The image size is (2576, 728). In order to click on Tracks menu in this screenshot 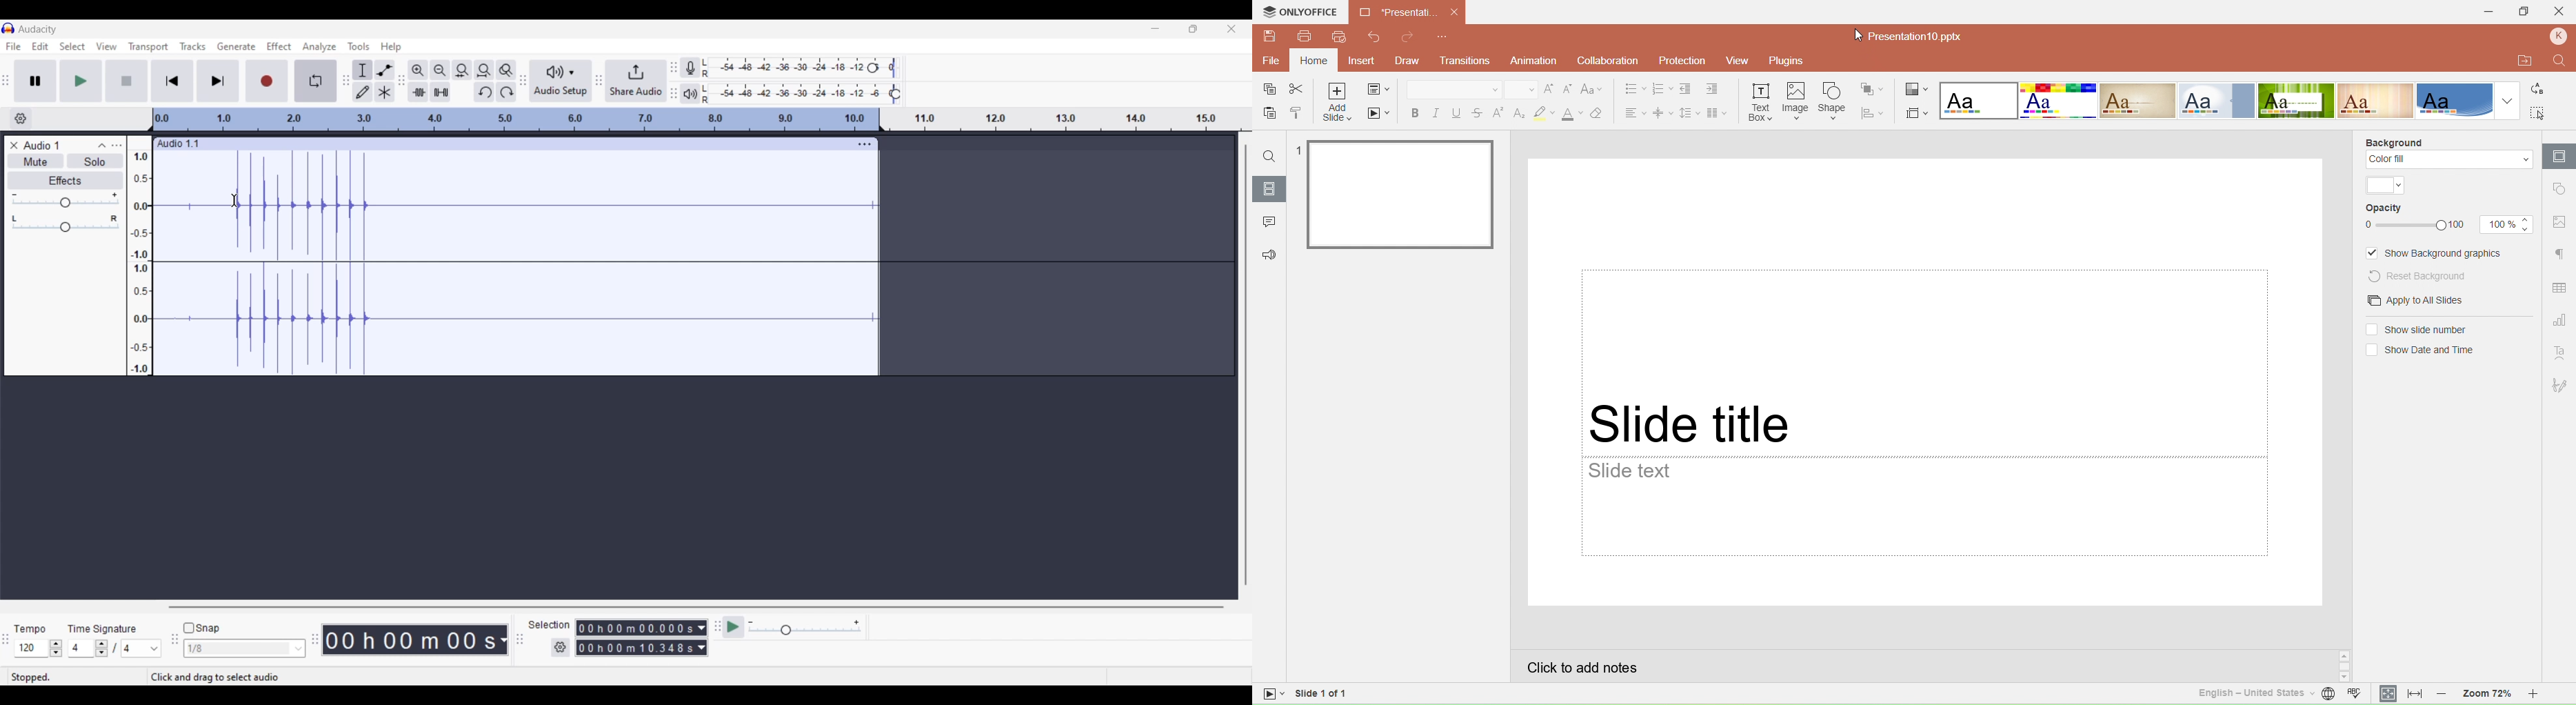, I will do `click(193, 46)`.